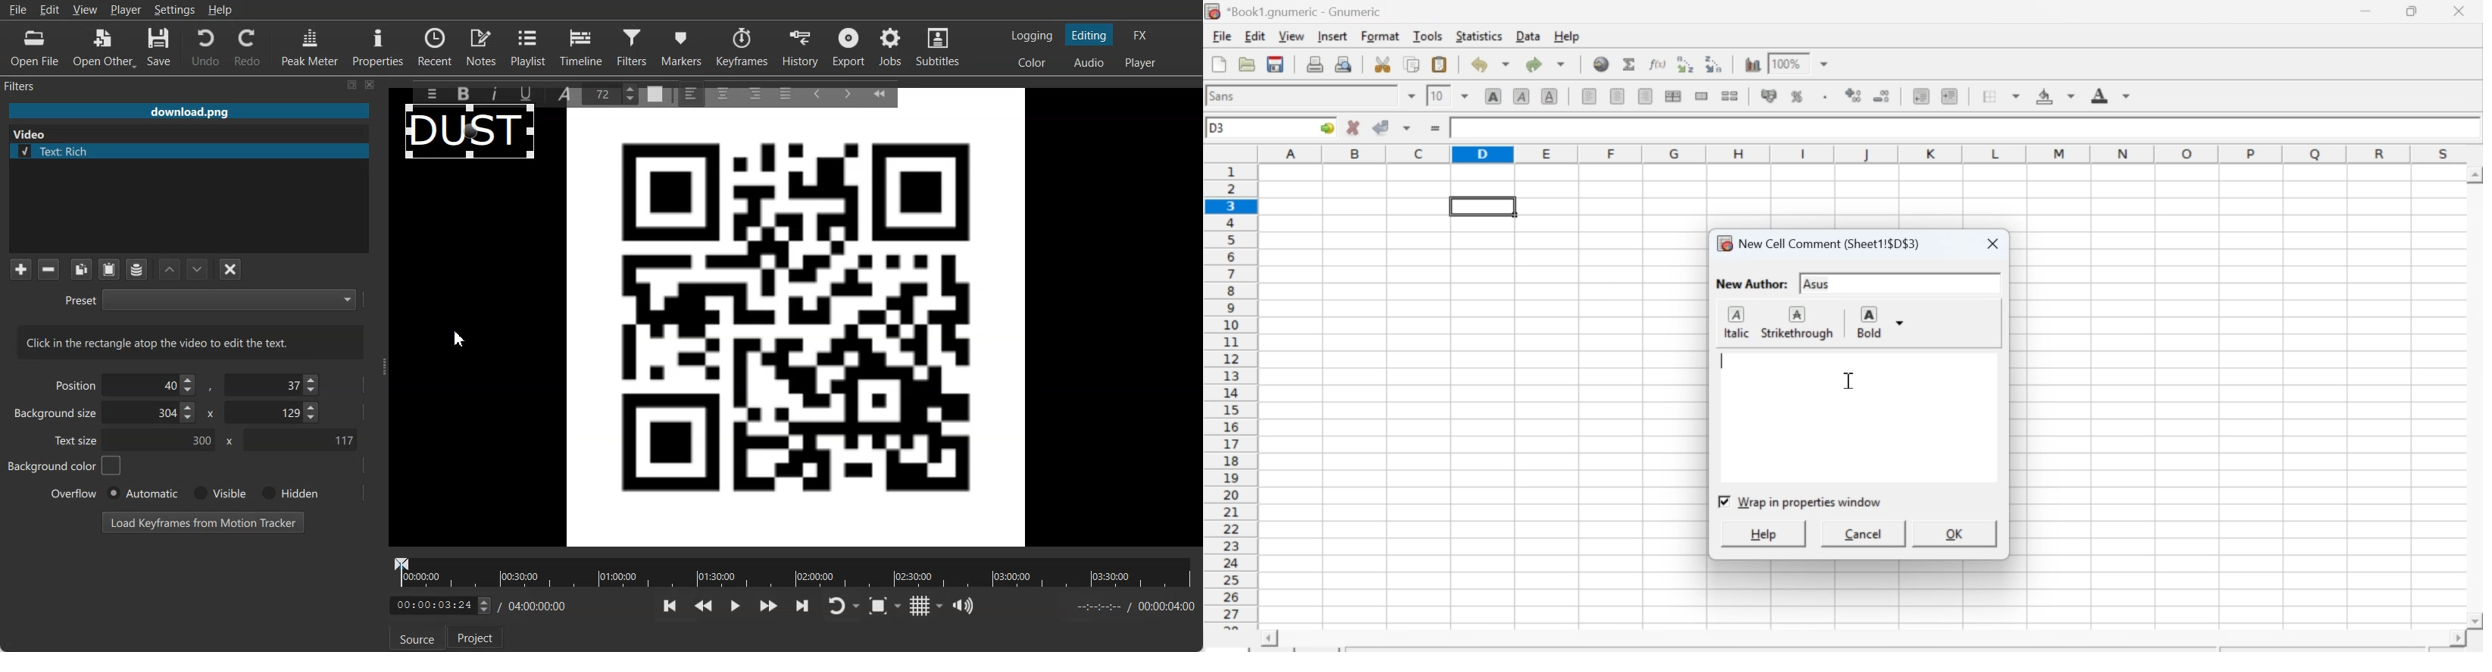 The image size is (2492, 672). What do you see at coordinates (1351, 127) in the screenshot?
I see `Cancel change` at bounding box center [1351, 127].